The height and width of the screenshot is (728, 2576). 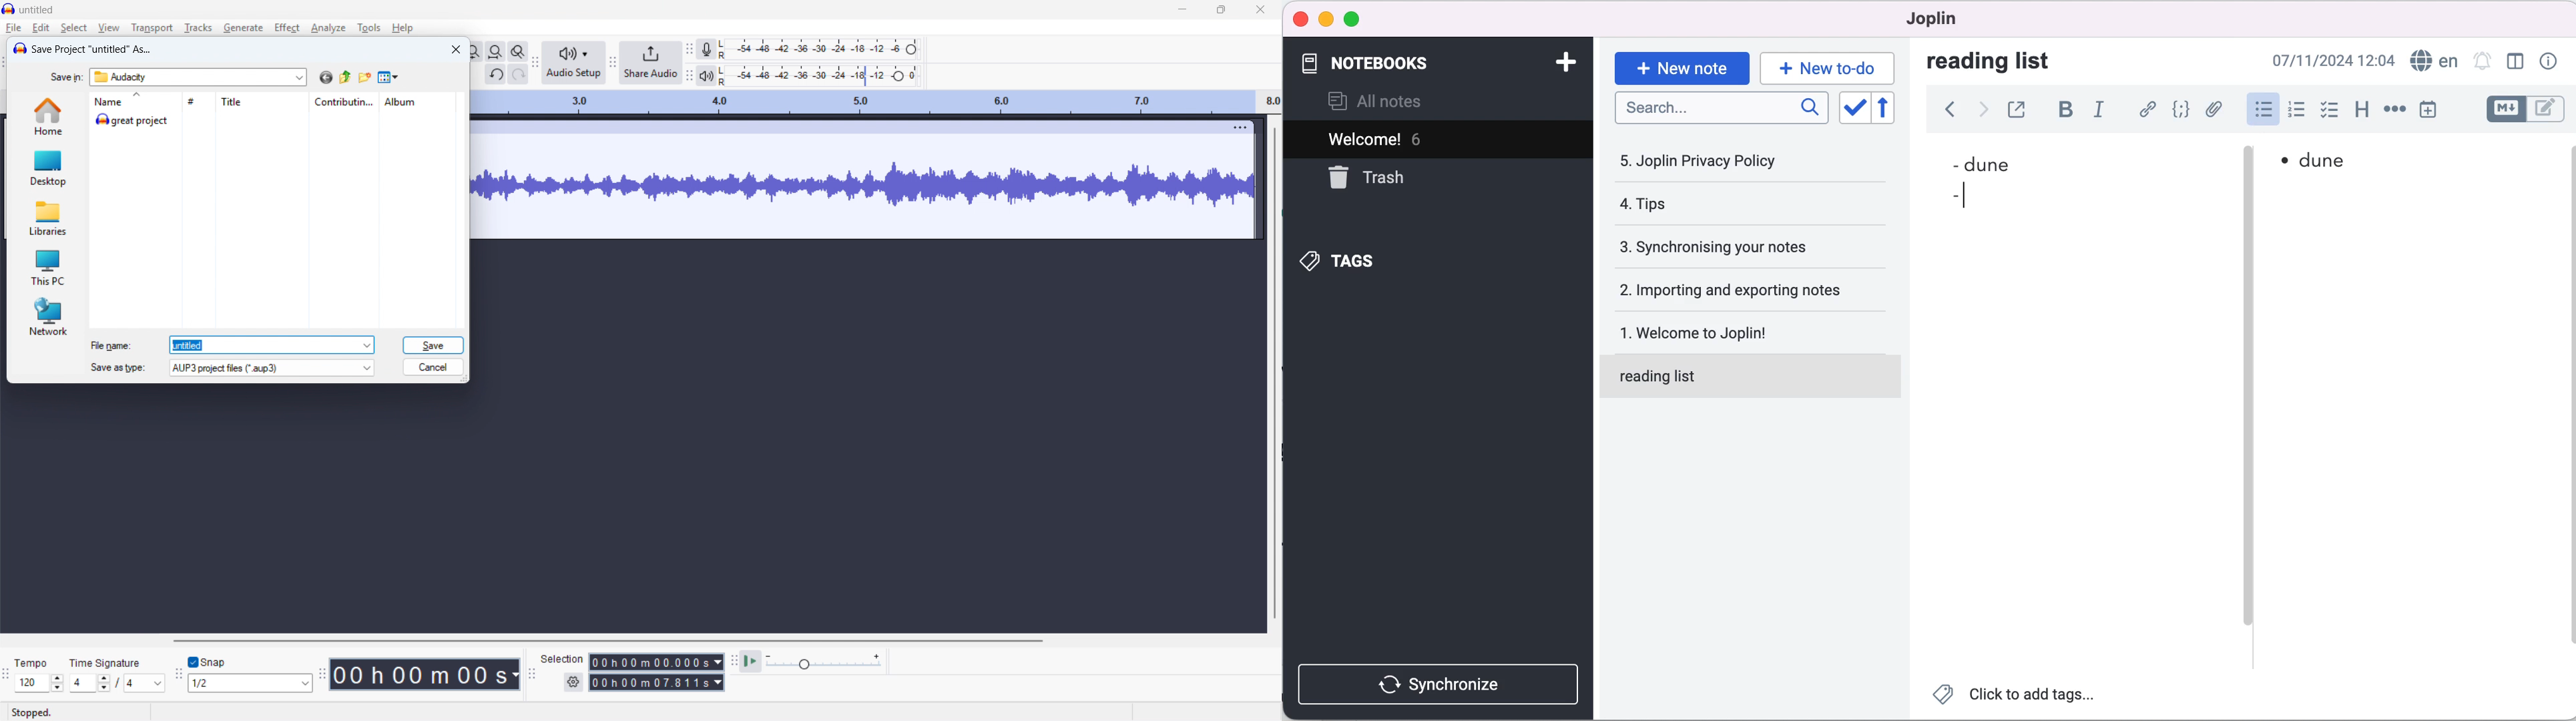 I want to click on tempo, so click(x=31, y=664).